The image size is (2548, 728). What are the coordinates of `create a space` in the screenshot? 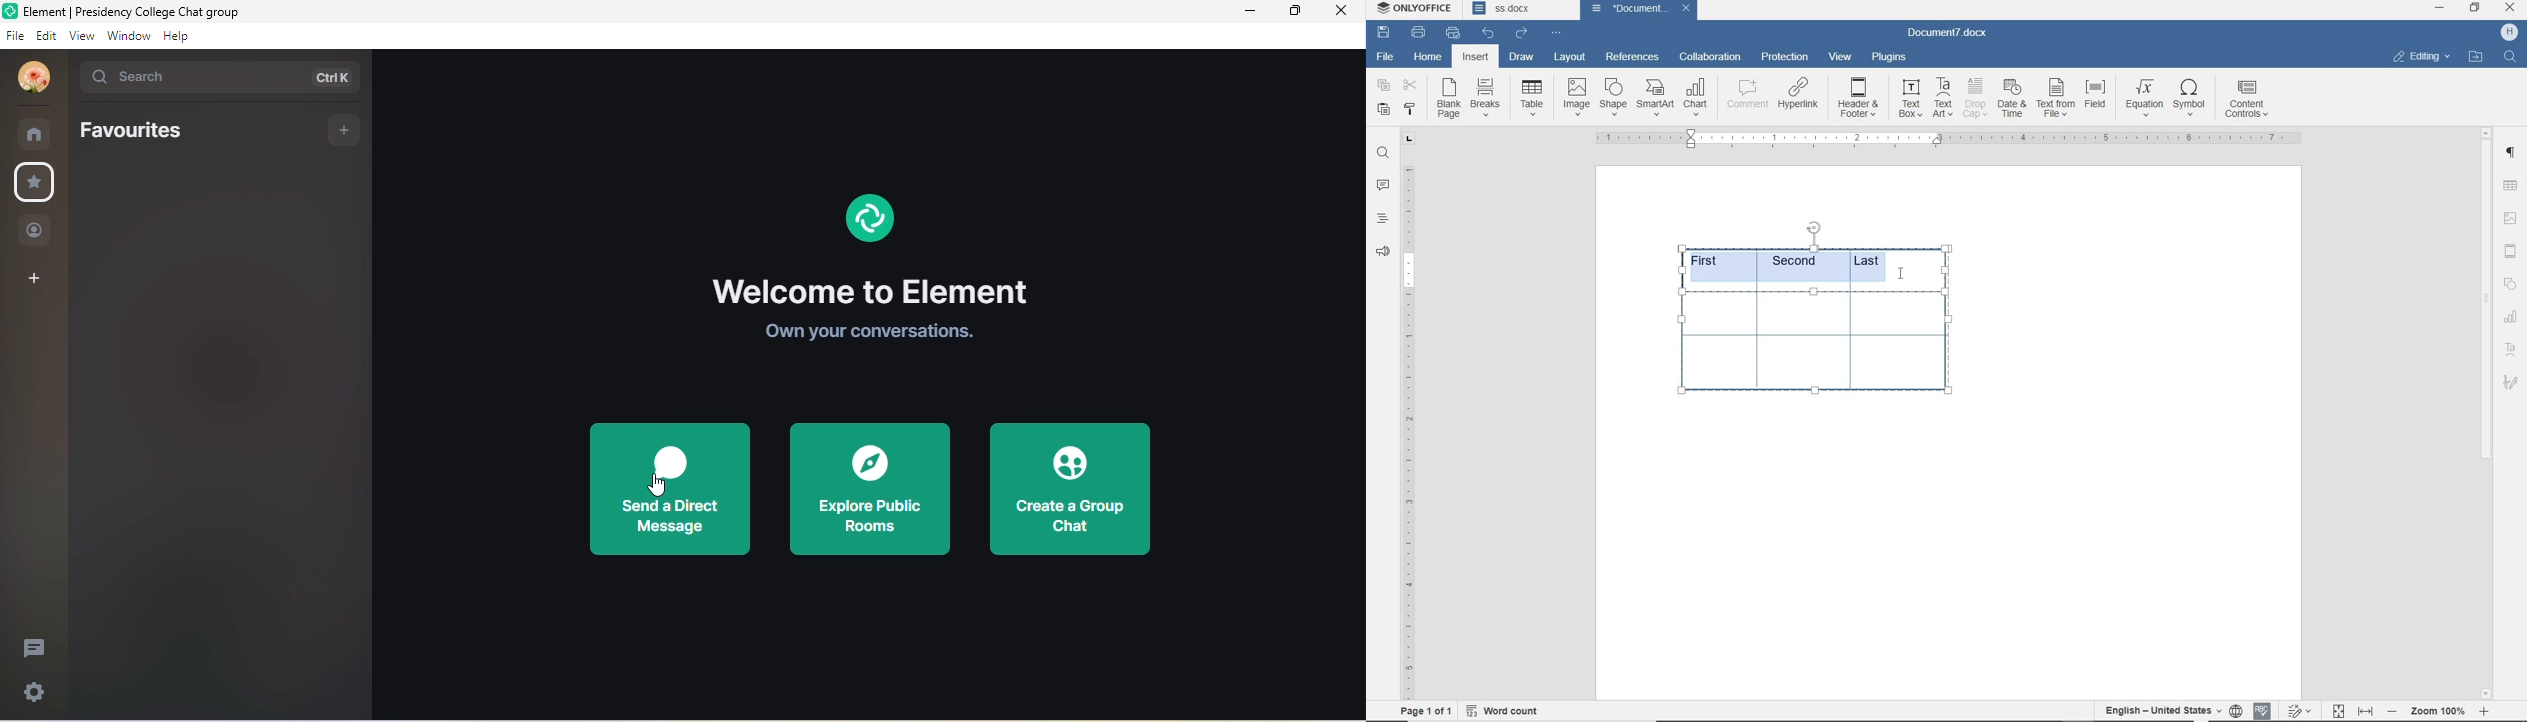 It's located at (35, 279).